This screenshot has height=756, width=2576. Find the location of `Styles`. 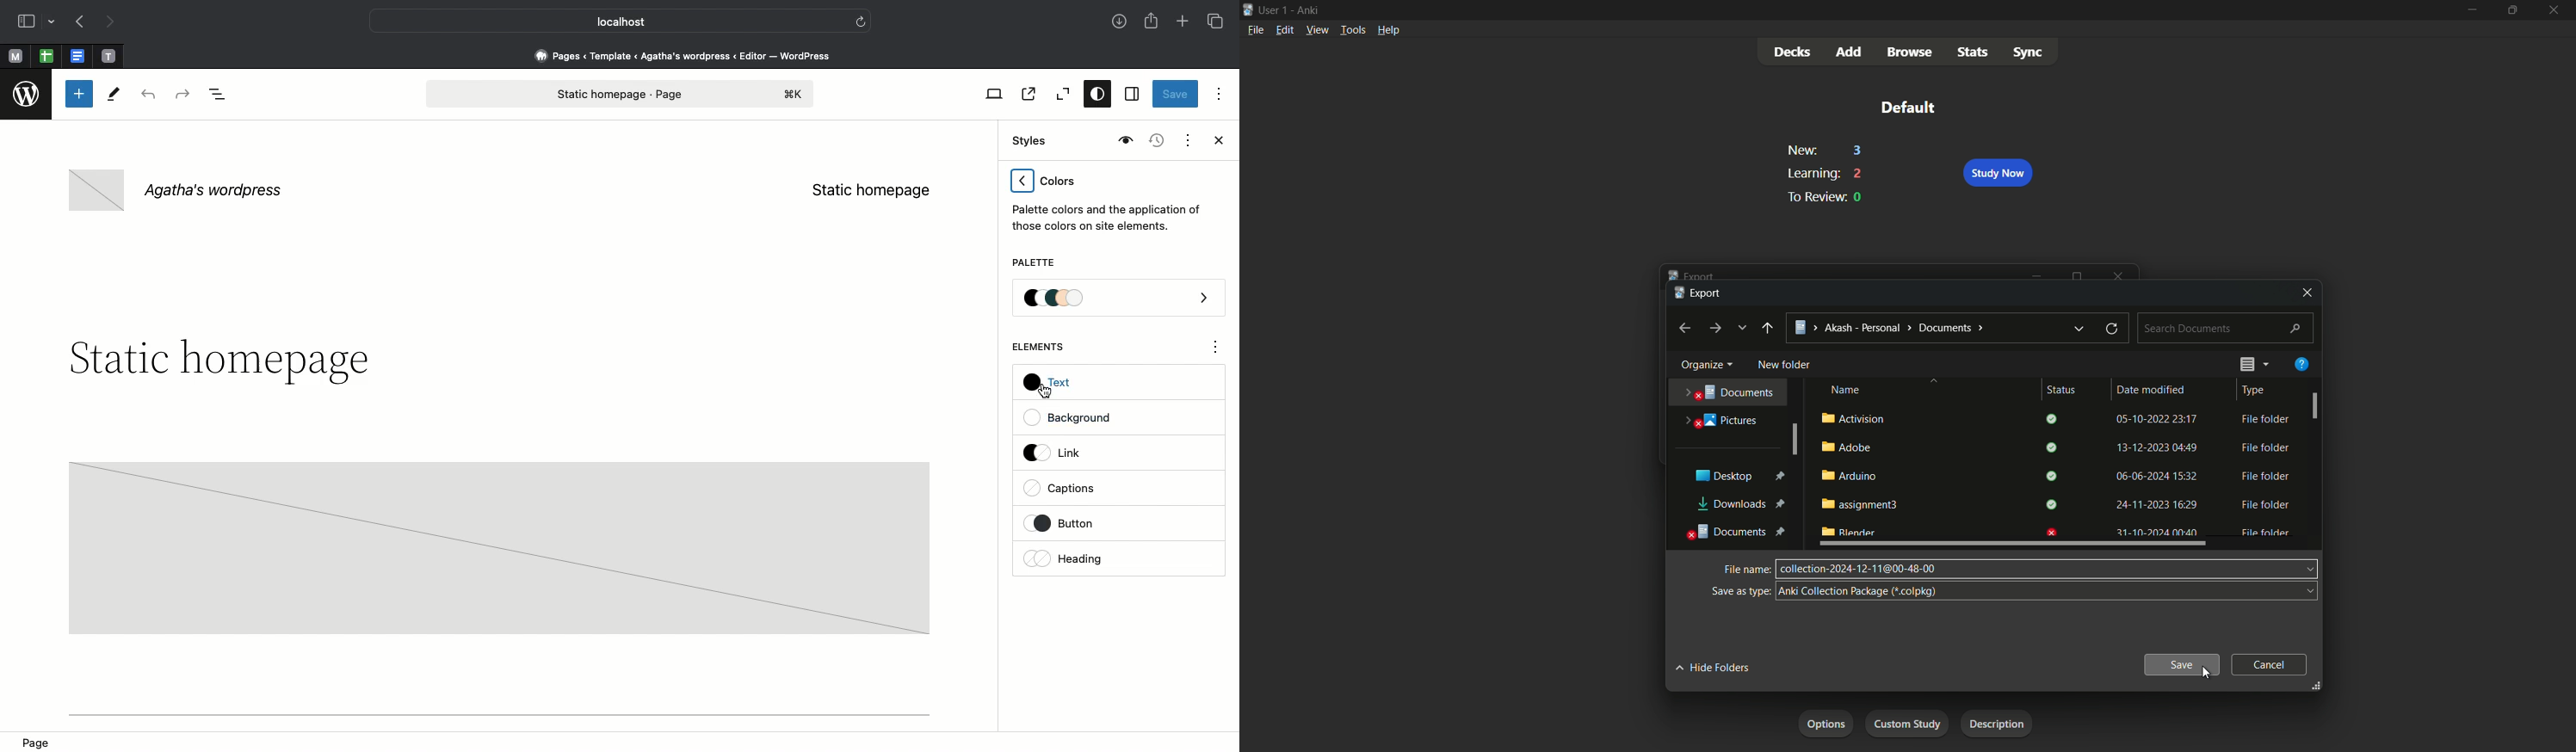

Styles is located at coordinates (1093, 96).